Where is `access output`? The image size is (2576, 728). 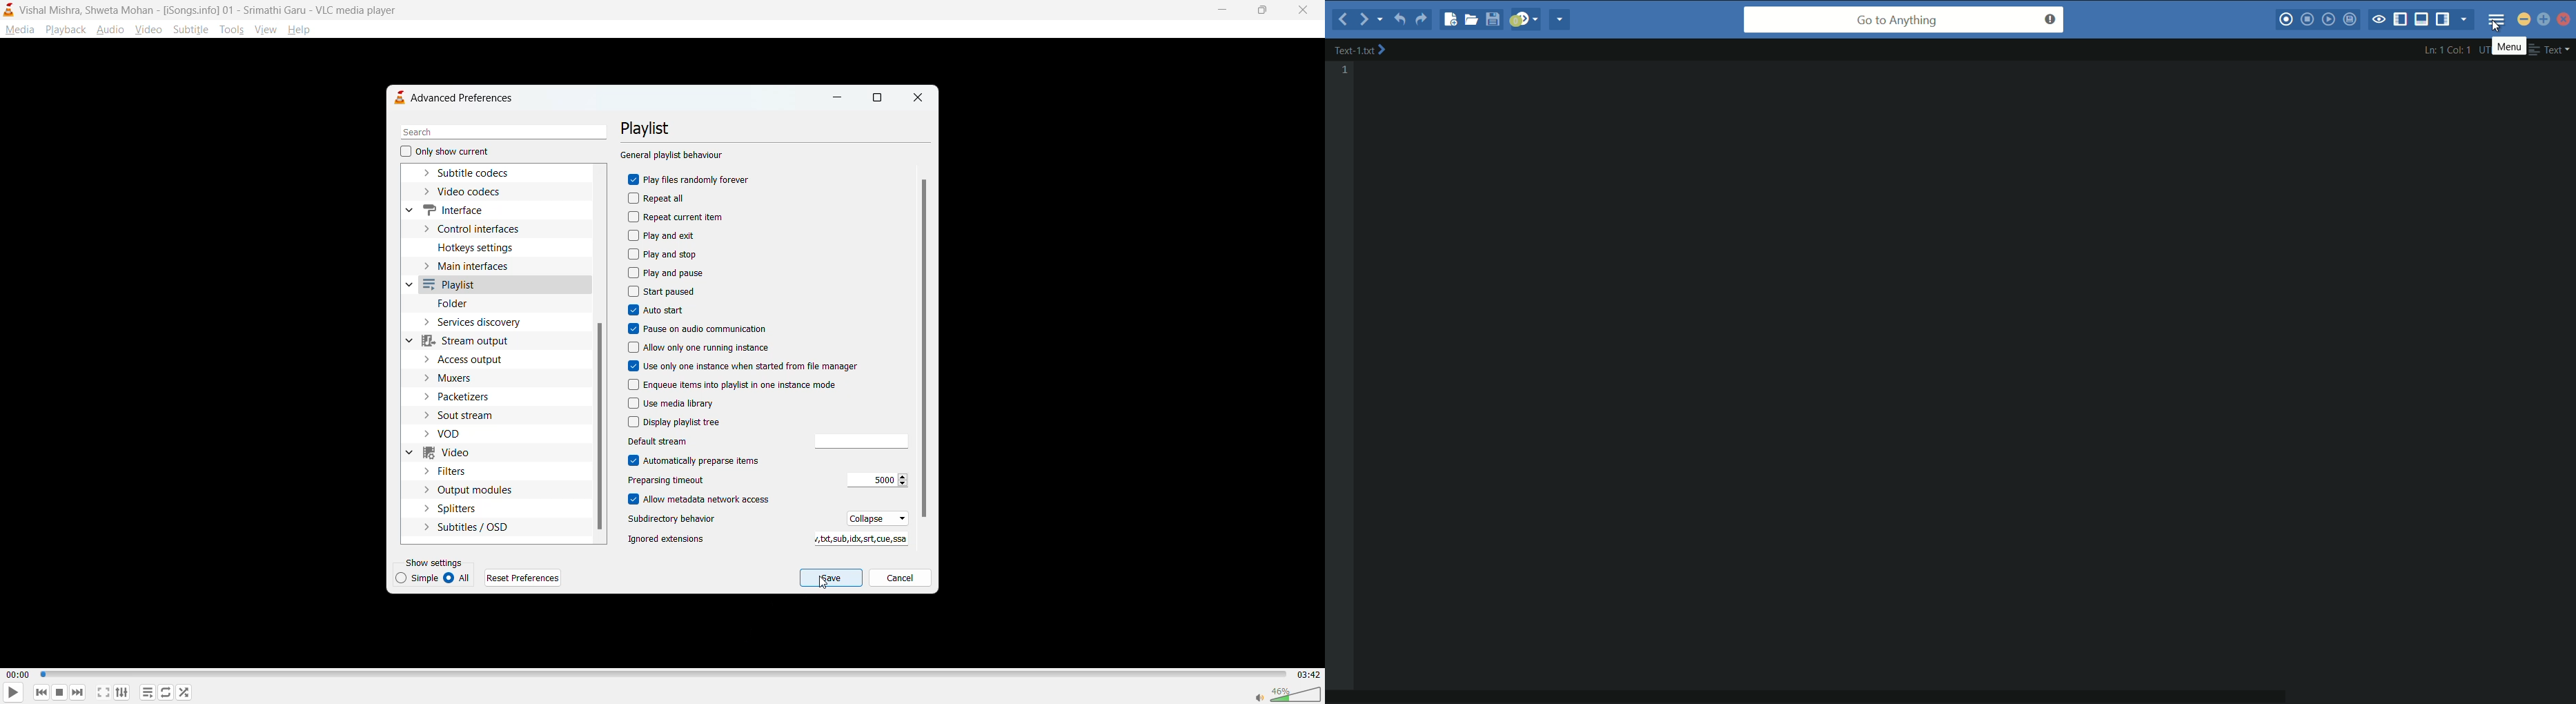
access output is located at coordinates (469, 359).